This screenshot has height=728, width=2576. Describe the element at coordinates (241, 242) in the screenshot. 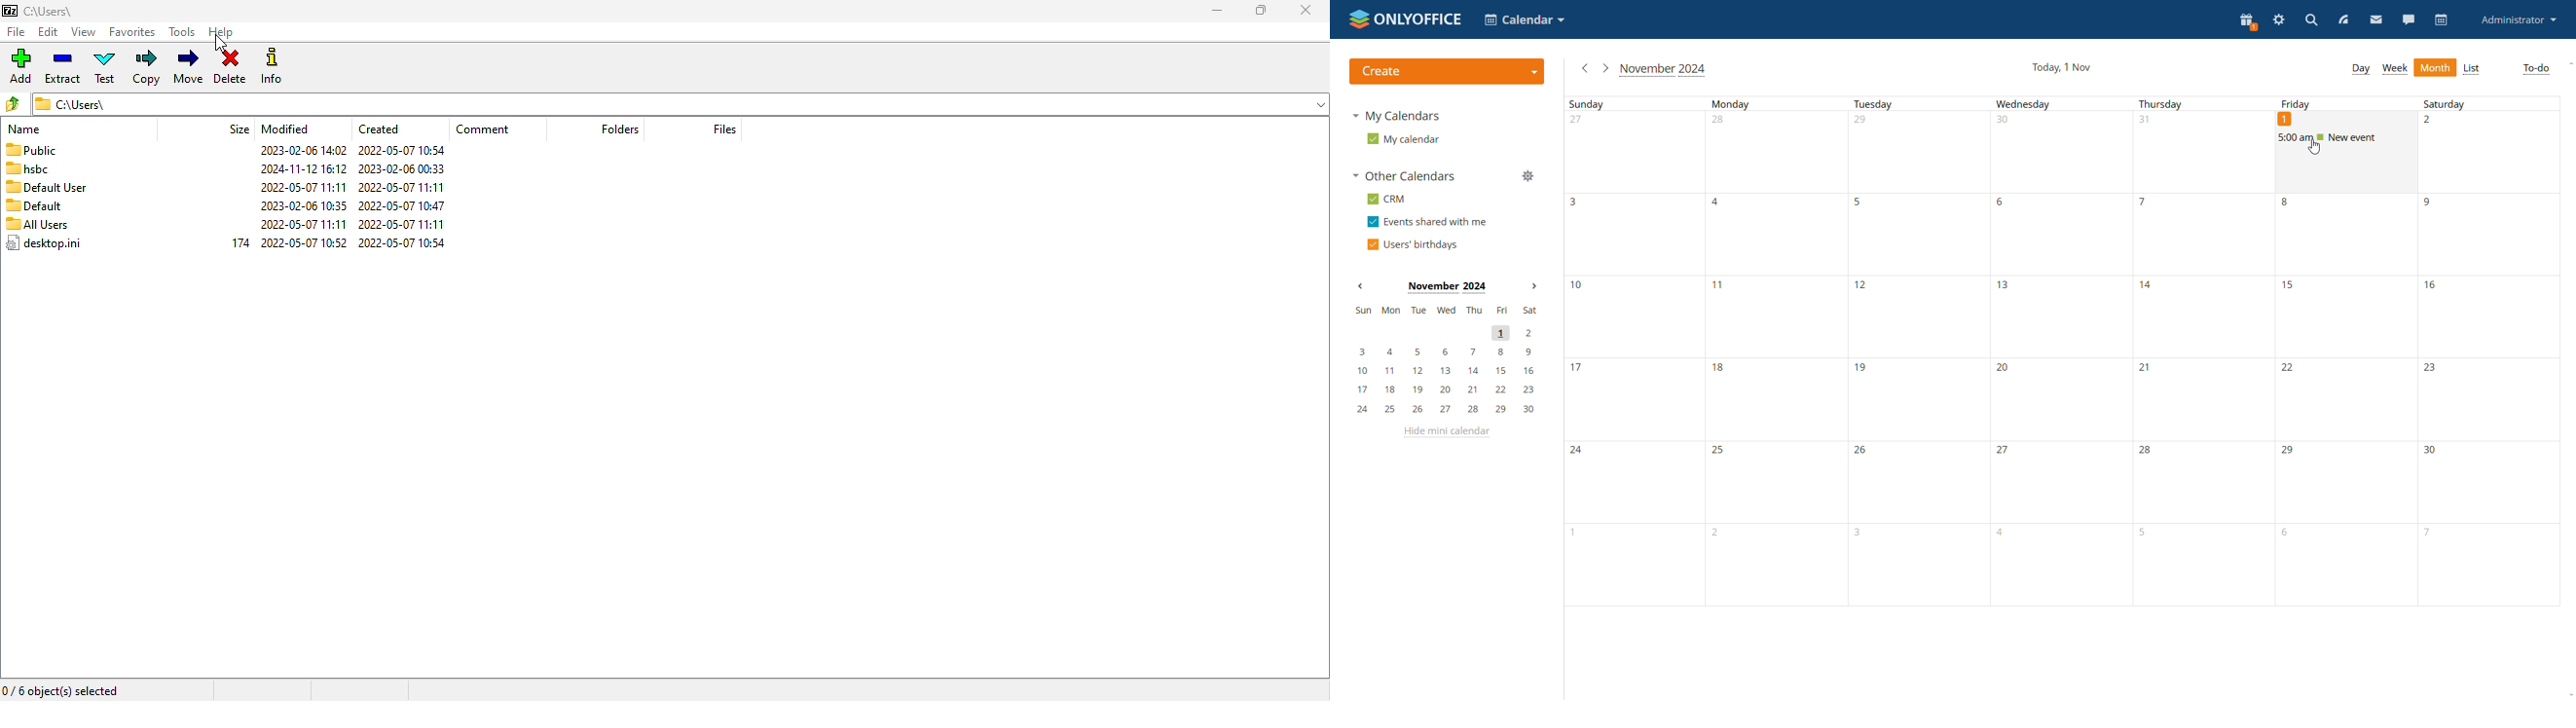

I see `size` at that location.